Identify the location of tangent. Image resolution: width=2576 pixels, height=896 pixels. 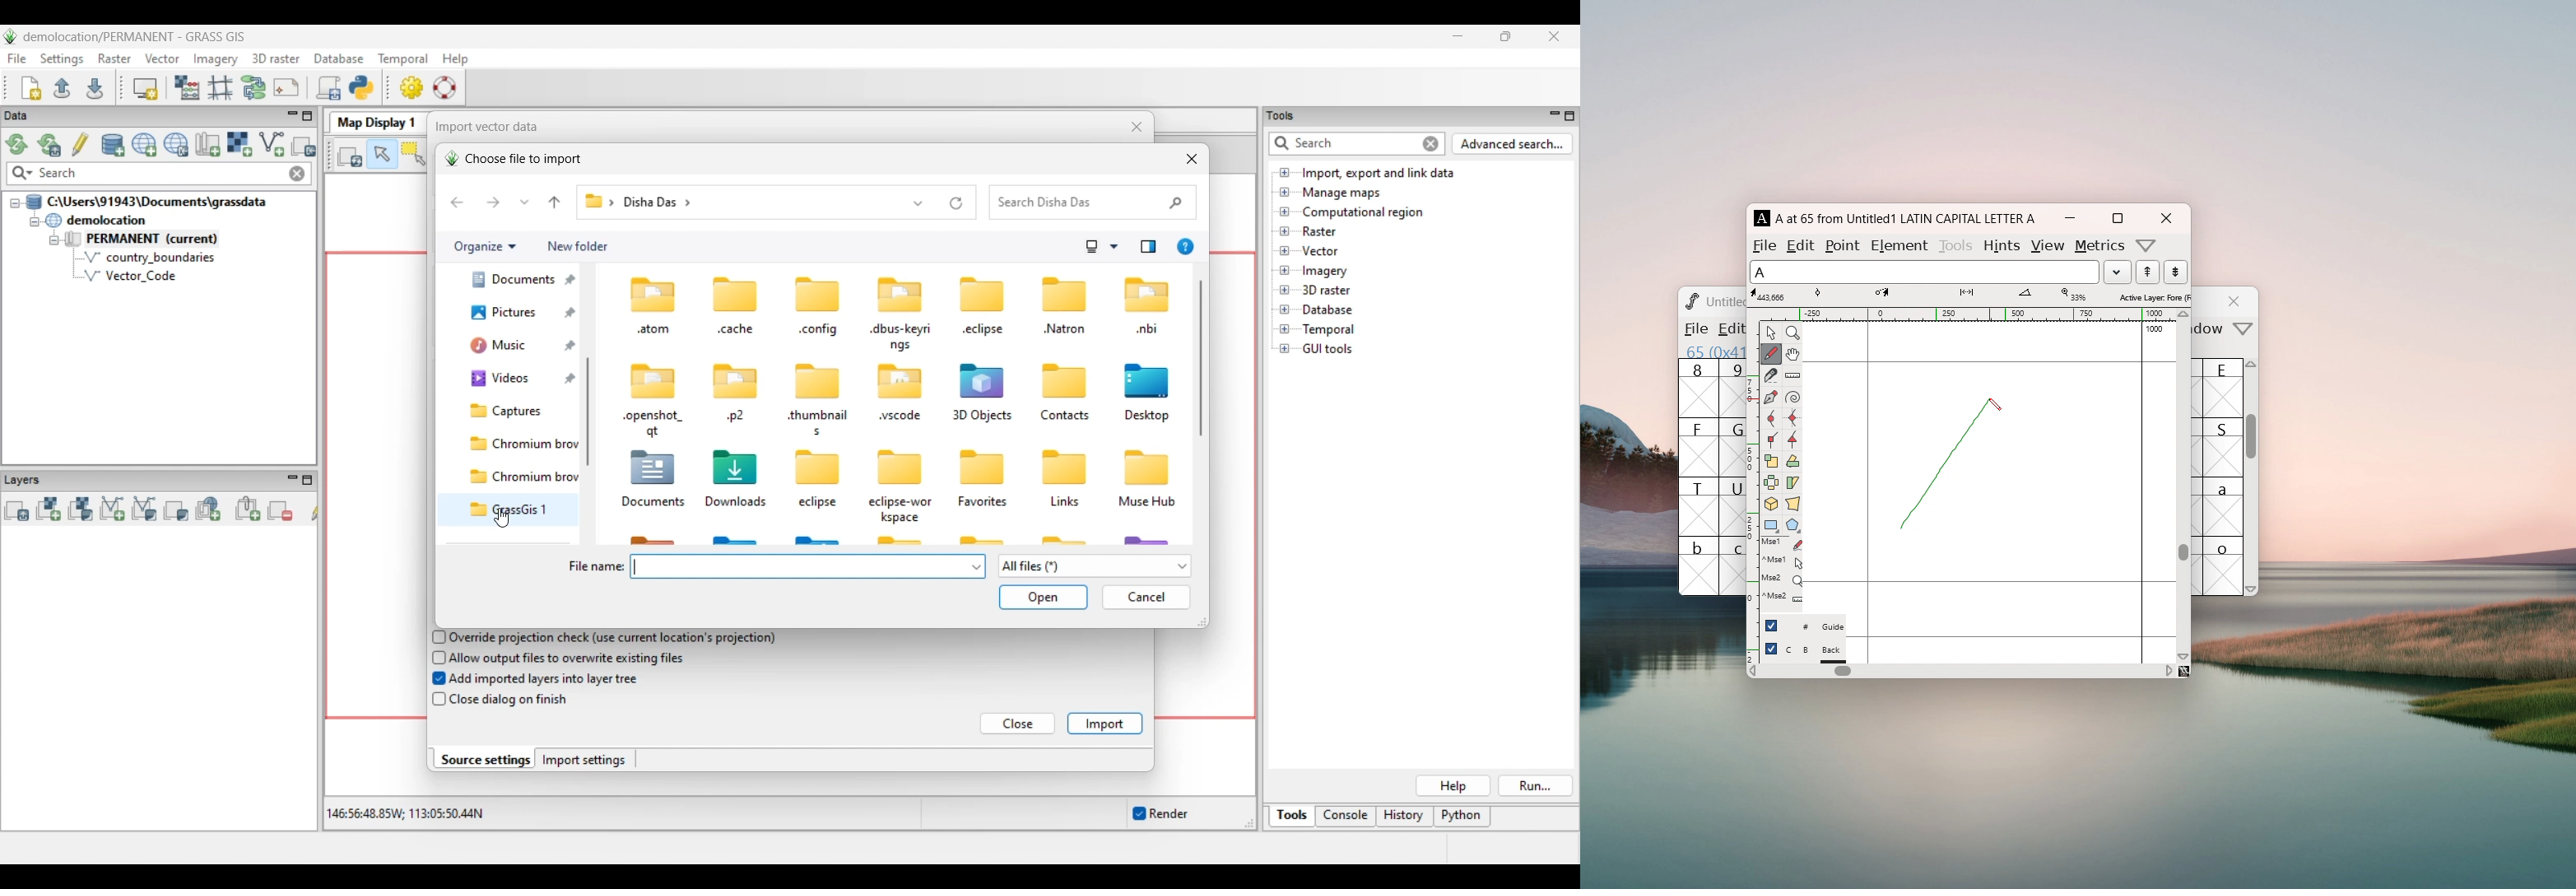
(1817, 295).